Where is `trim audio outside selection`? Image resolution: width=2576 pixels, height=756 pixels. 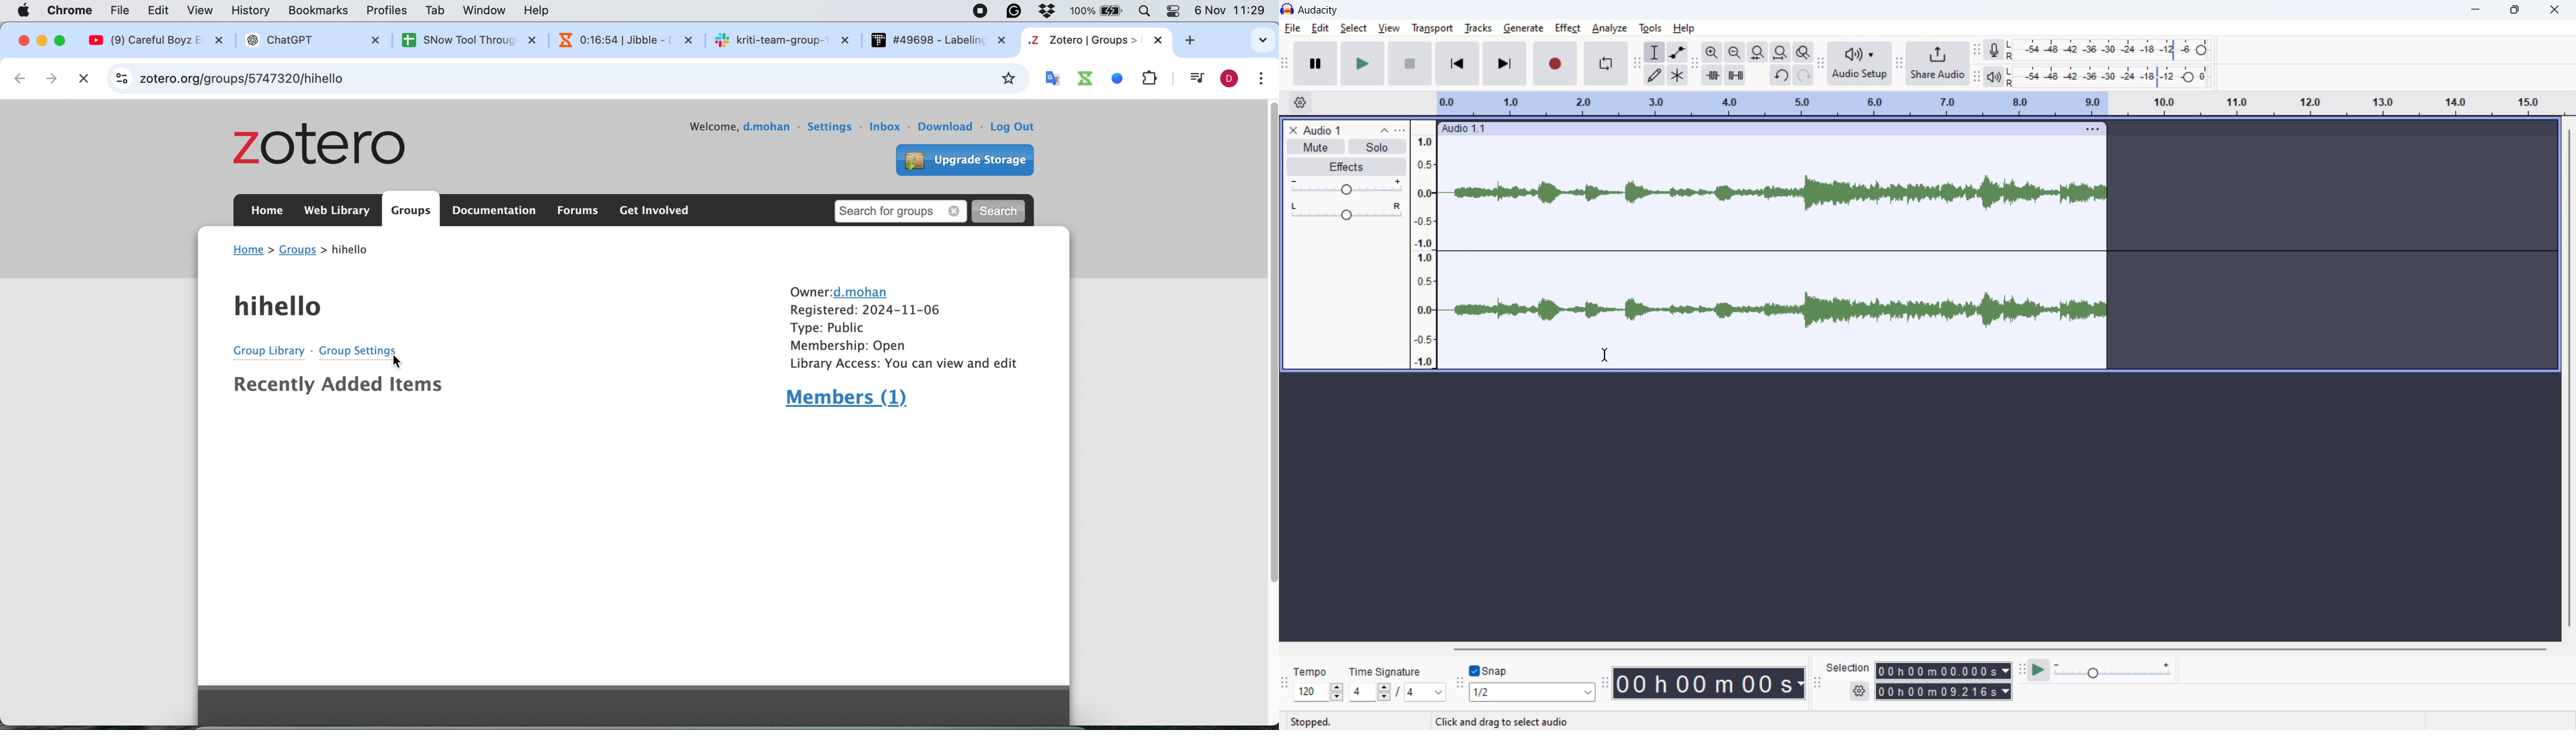 trim audio outside selection is located at coordinates (1712, 74).